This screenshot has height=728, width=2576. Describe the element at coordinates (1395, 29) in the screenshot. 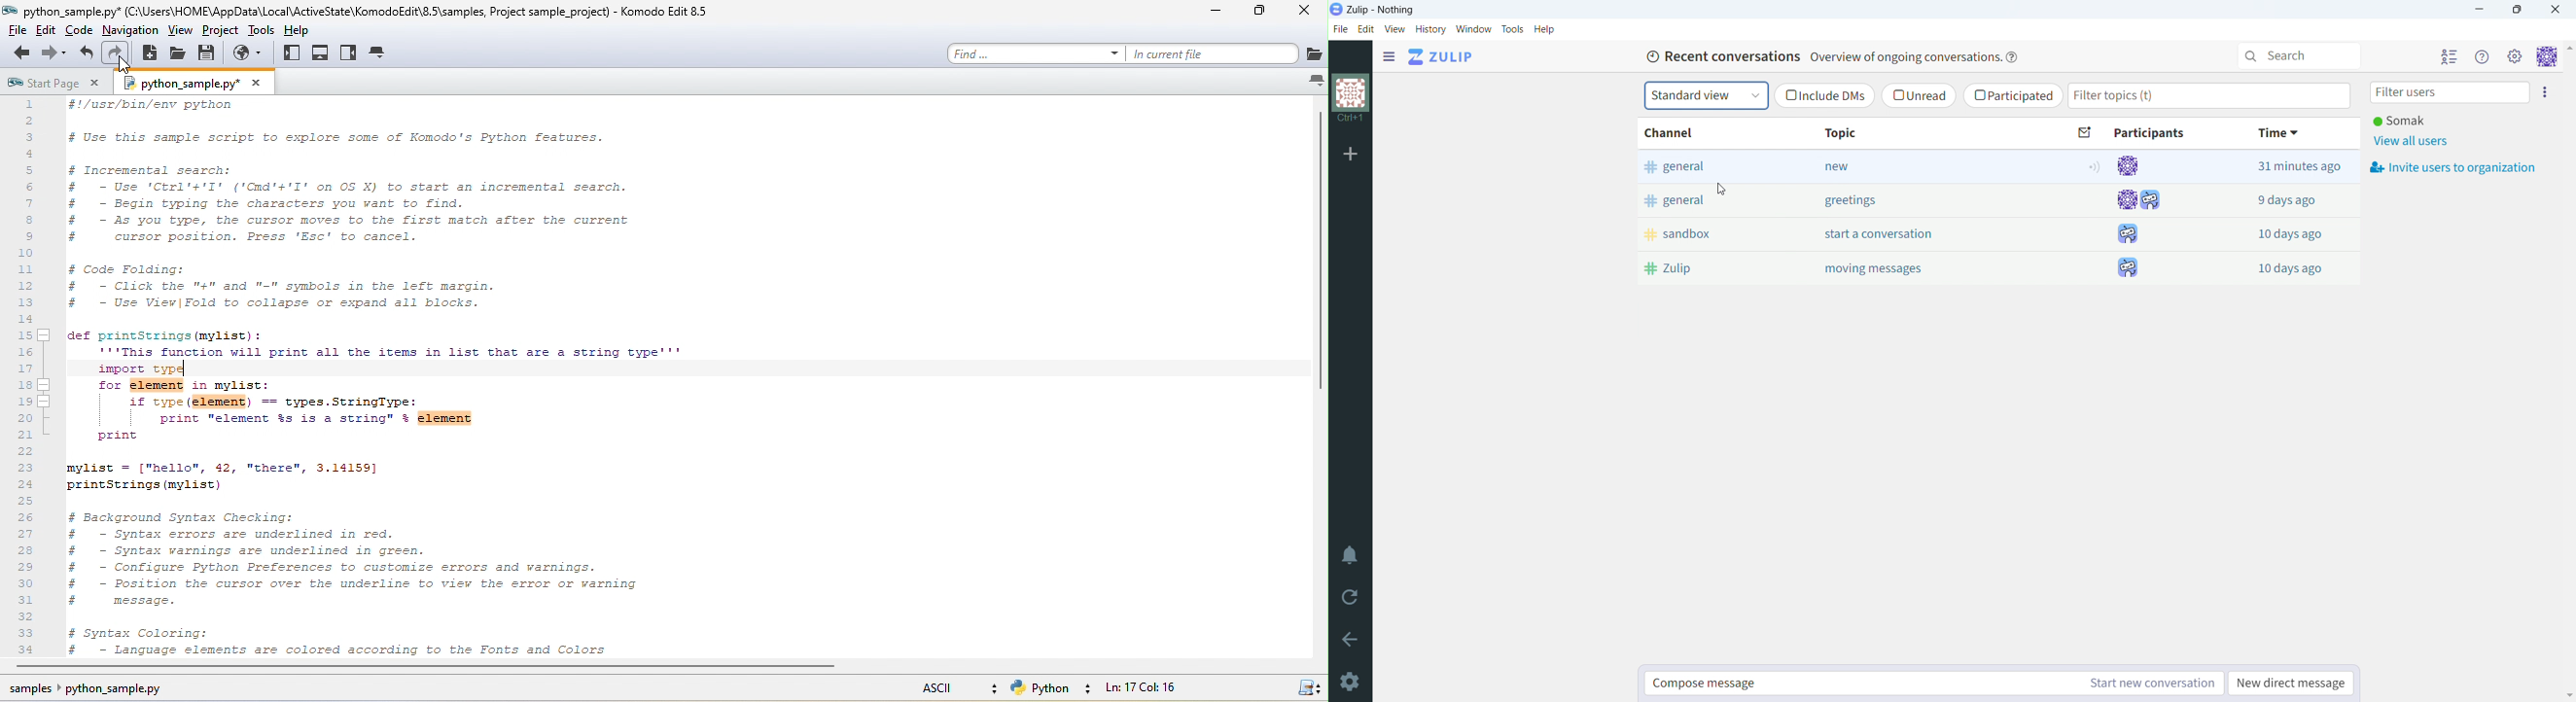

I see `view` at that location.